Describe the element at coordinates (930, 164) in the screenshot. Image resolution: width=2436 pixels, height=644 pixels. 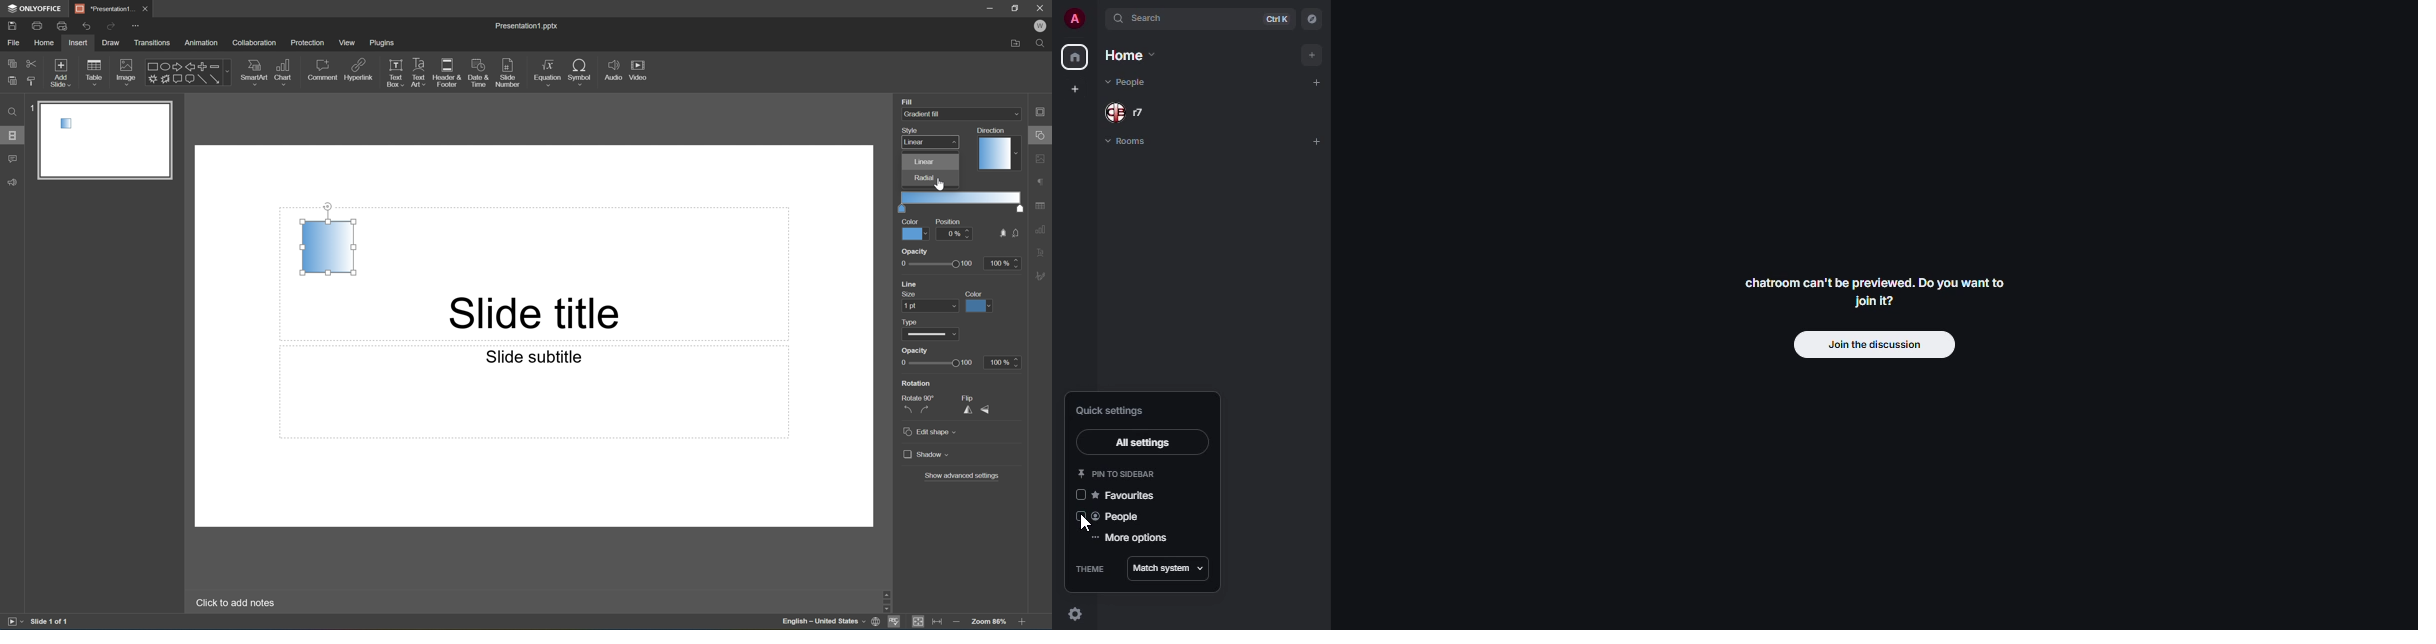
I see `angle` at that location.